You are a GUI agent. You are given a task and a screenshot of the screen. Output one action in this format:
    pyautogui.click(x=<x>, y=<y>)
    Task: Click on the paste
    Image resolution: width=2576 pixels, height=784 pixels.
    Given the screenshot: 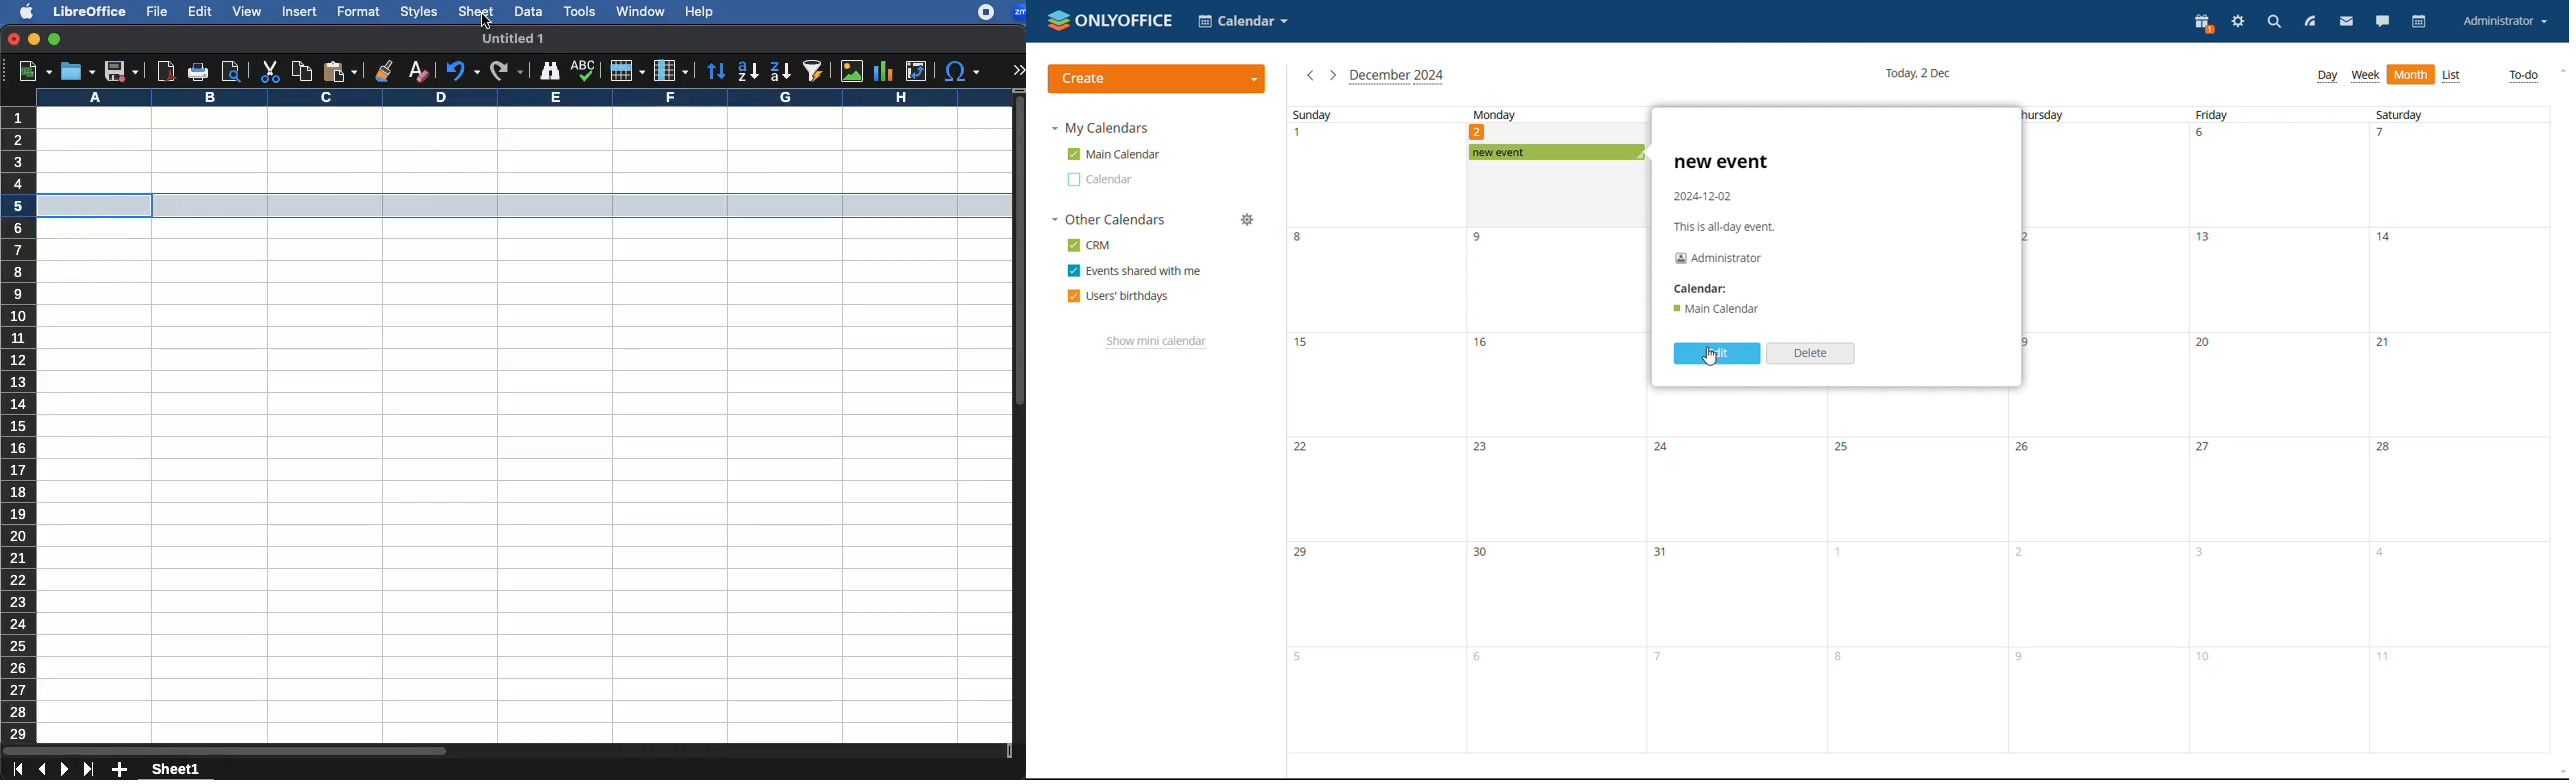 What is the action you would take?
    pyautogui.click(x=340, y=72)
    